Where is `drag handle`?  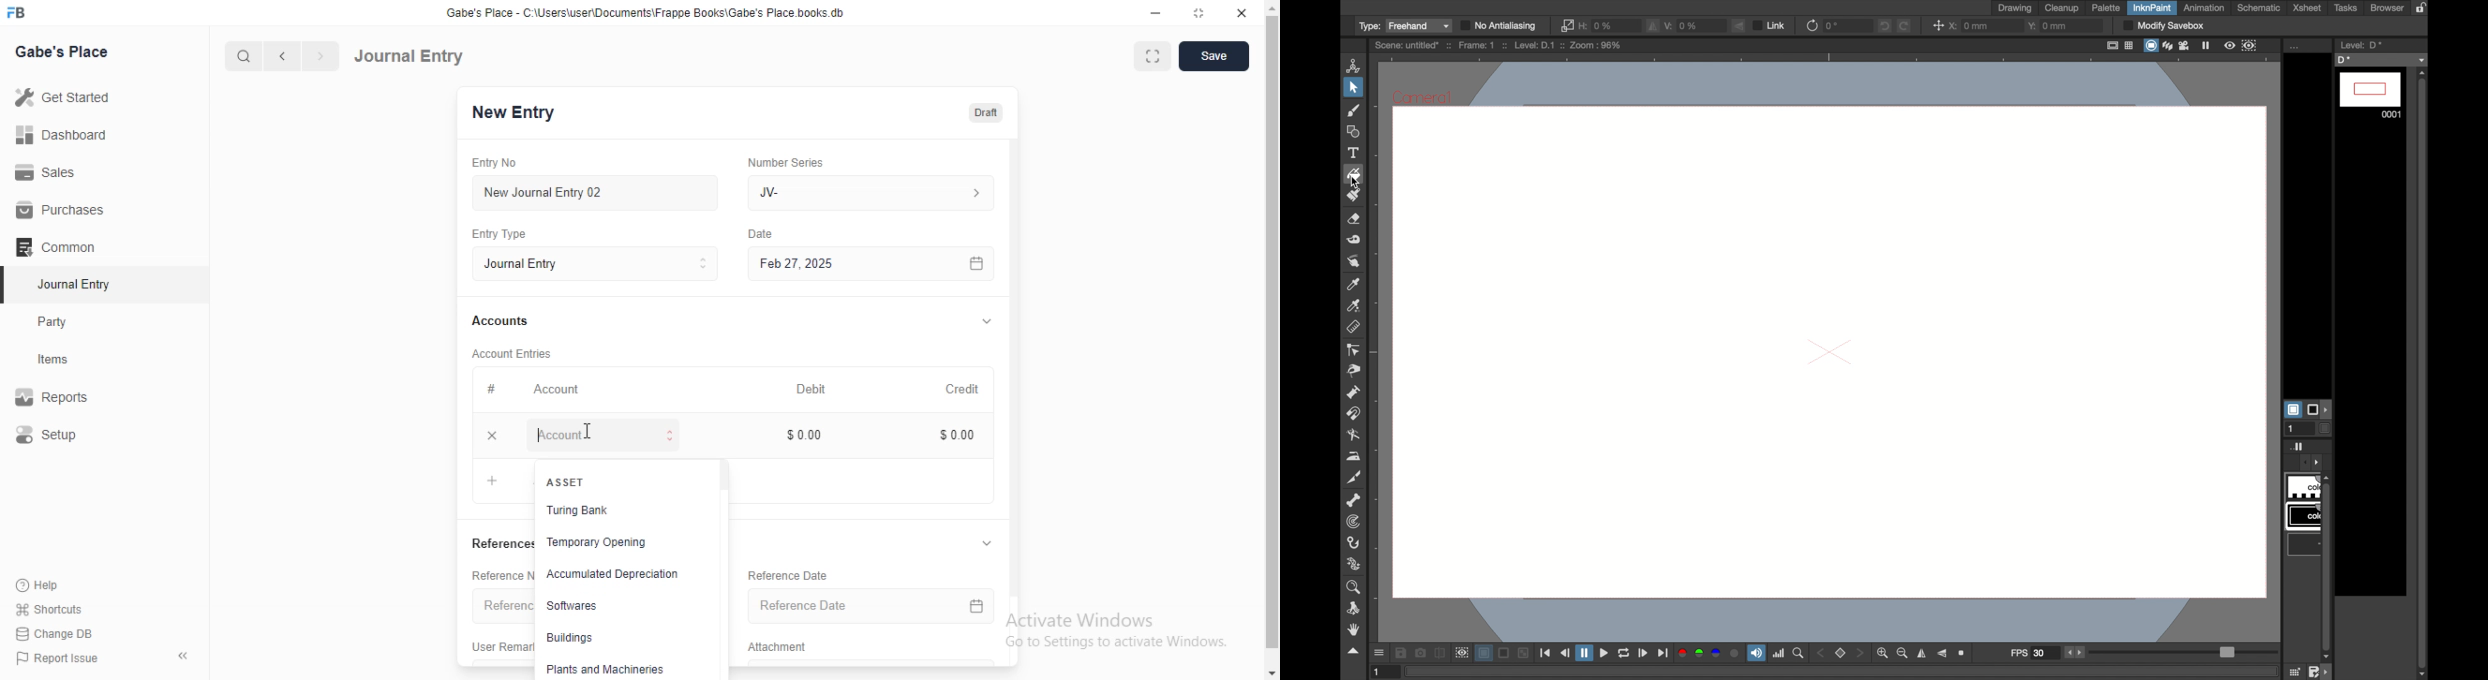
drag handle is located at coordinates (1355, 652).